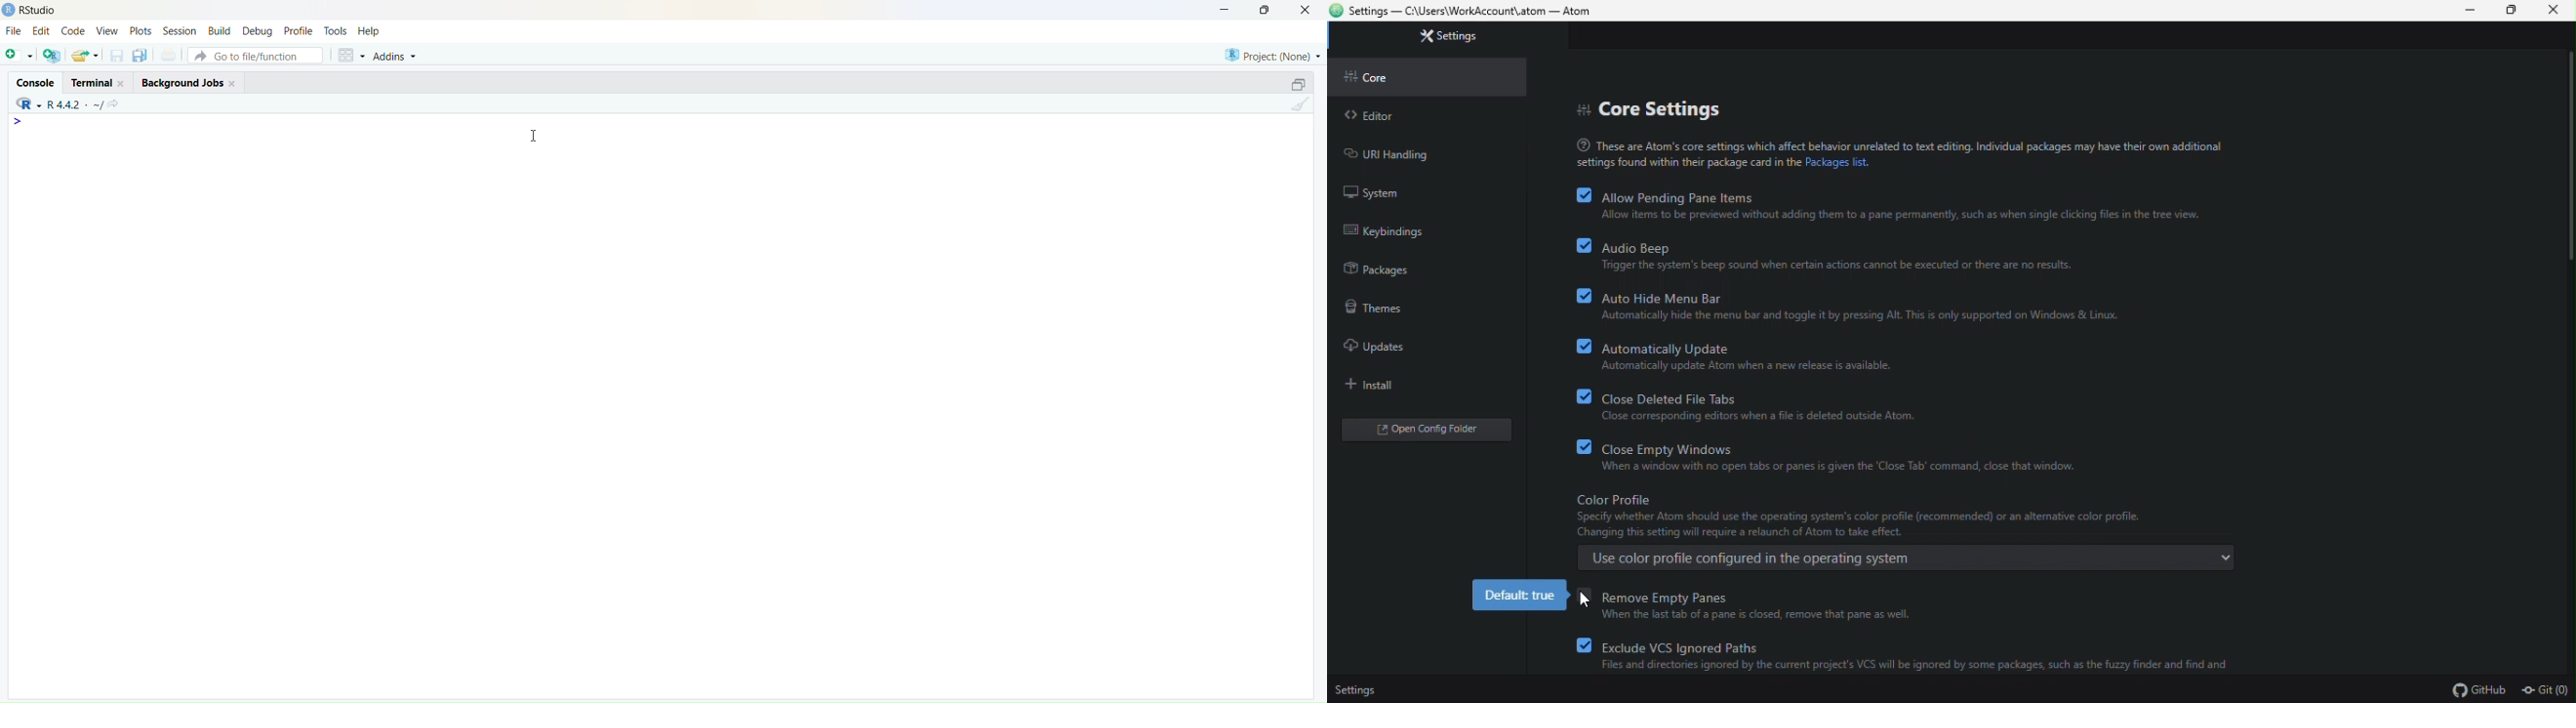 The height and width of the screenshot is (728, 2576). Describe the element at coordinates (178, 30) in the screenshot. I see `Session` at that location.